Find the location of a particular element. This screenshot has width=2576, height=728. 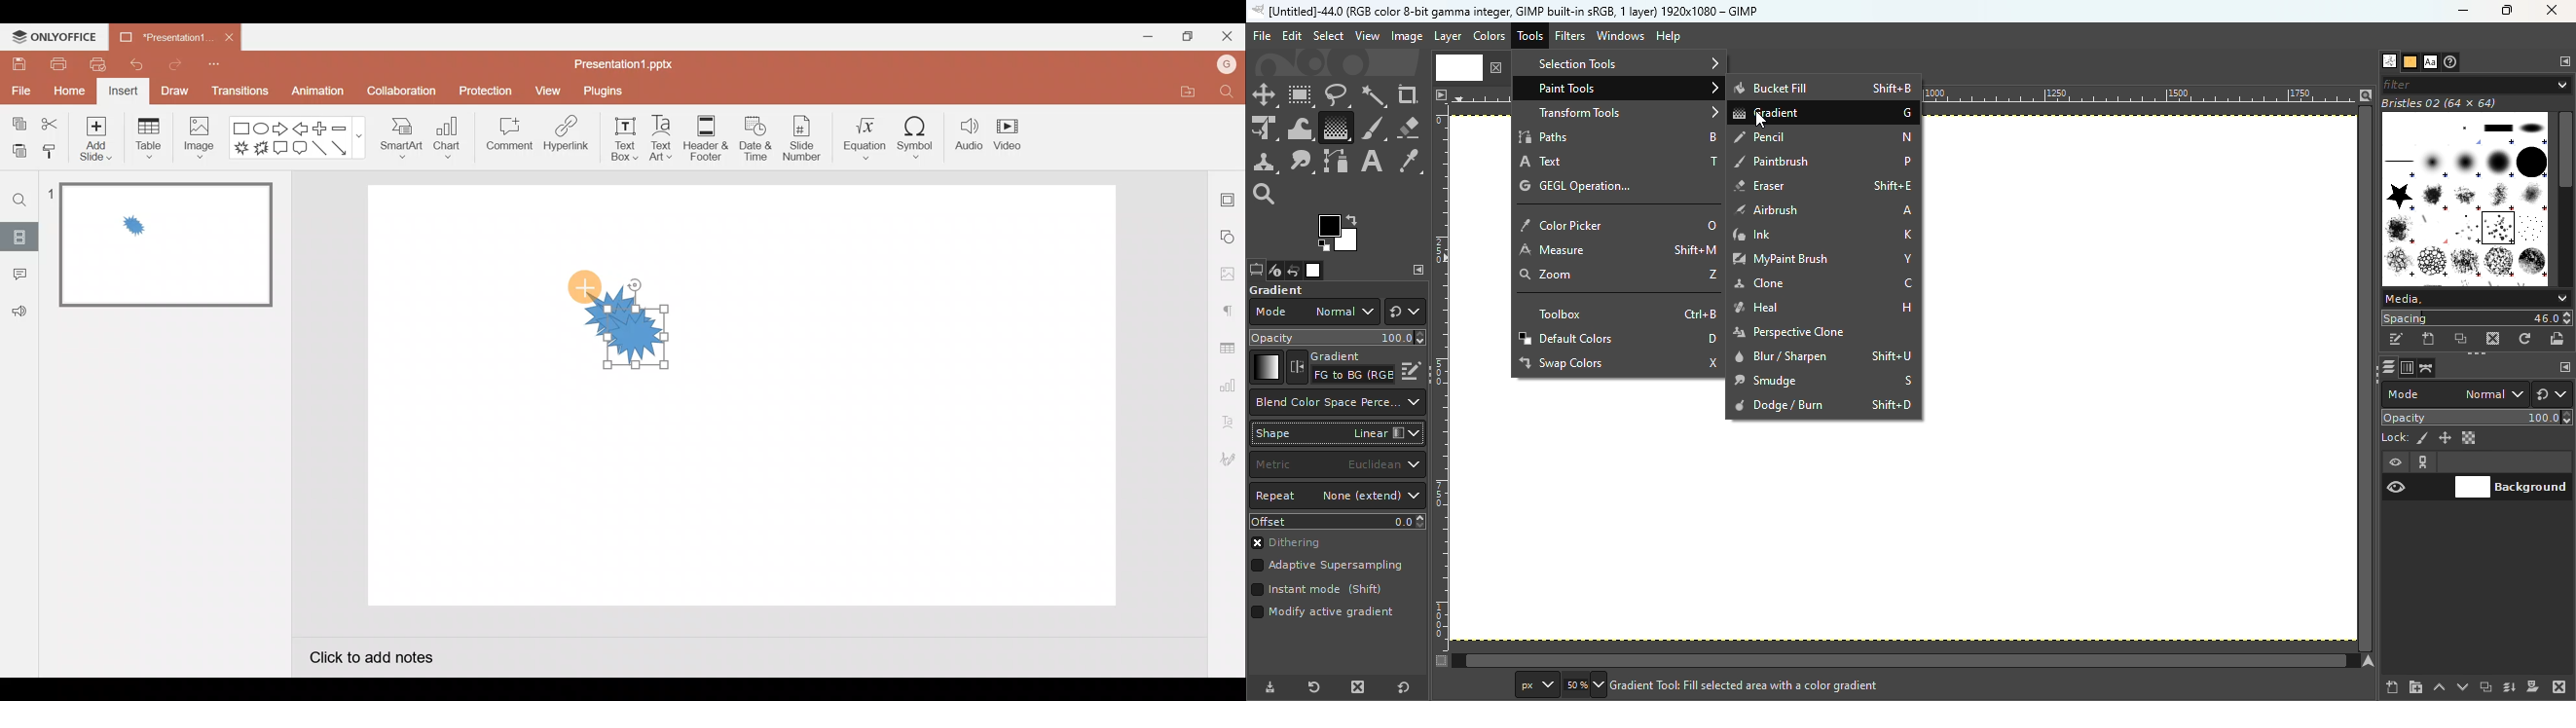

Eraser is located at coordinates (1821, 185).